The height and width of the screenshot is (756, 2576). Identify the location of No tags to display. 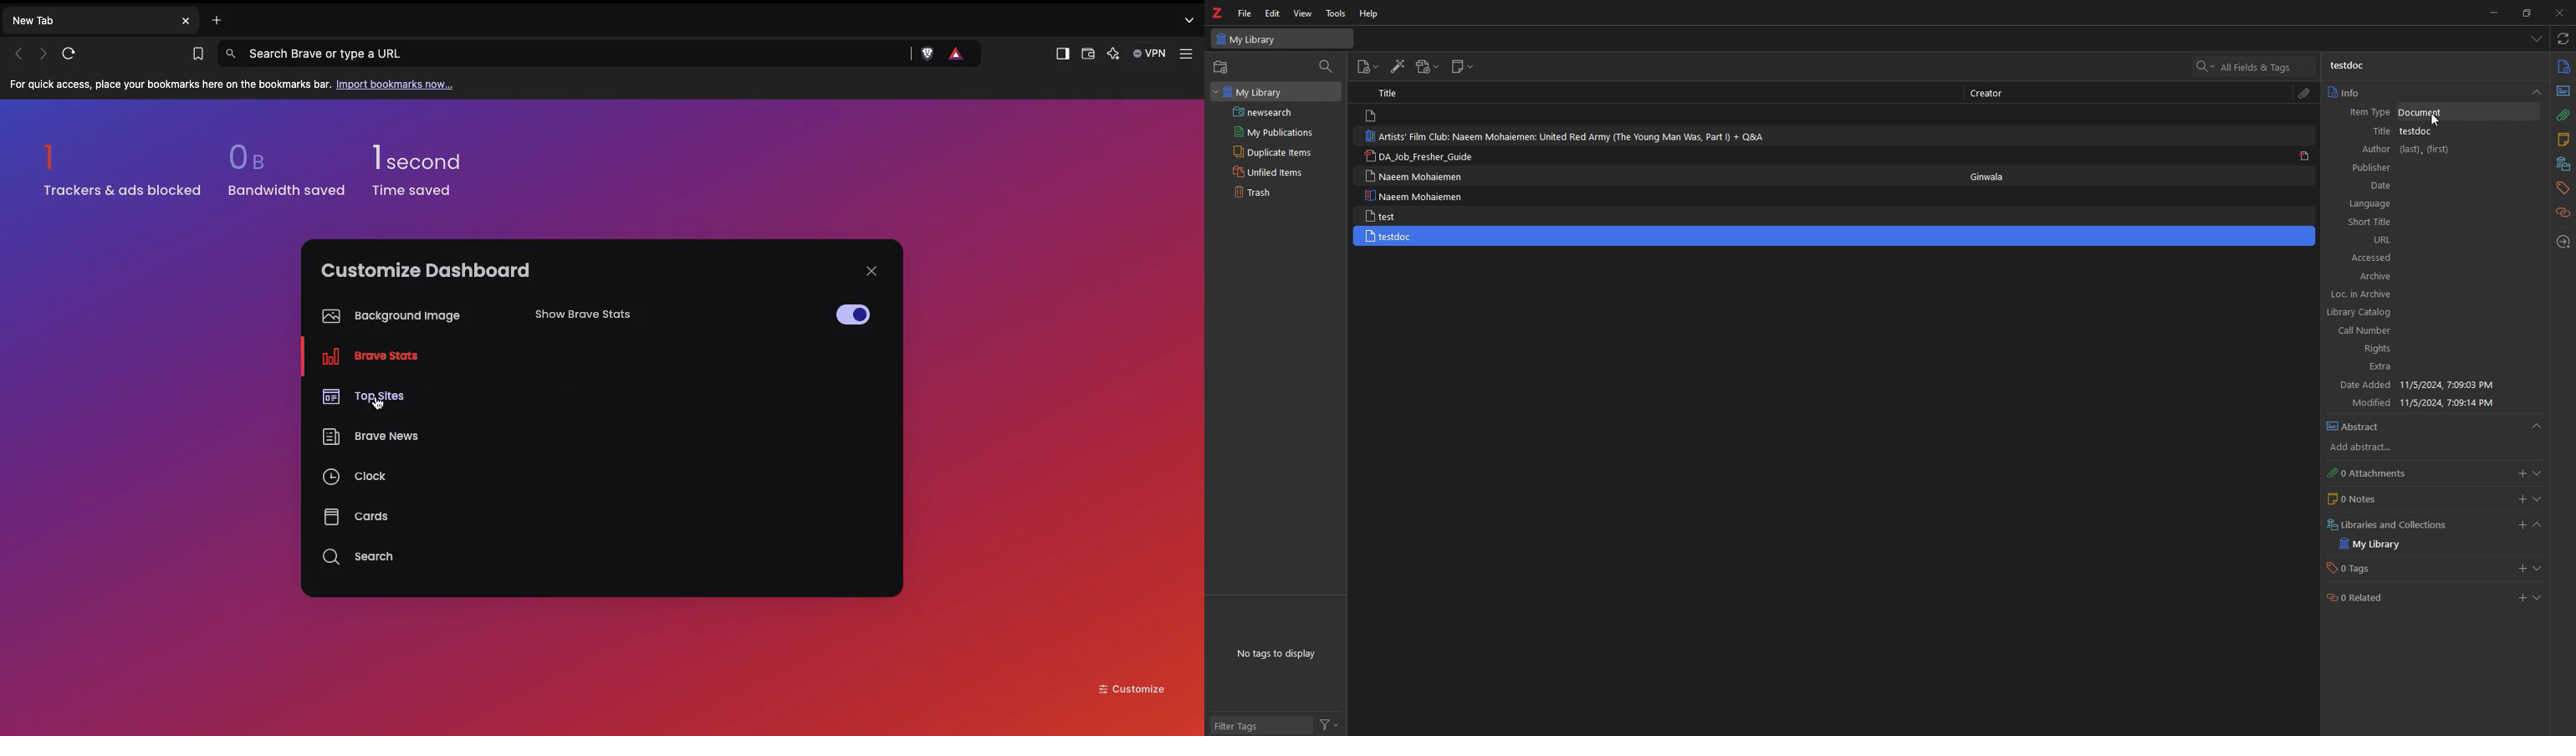
(1279, 654).